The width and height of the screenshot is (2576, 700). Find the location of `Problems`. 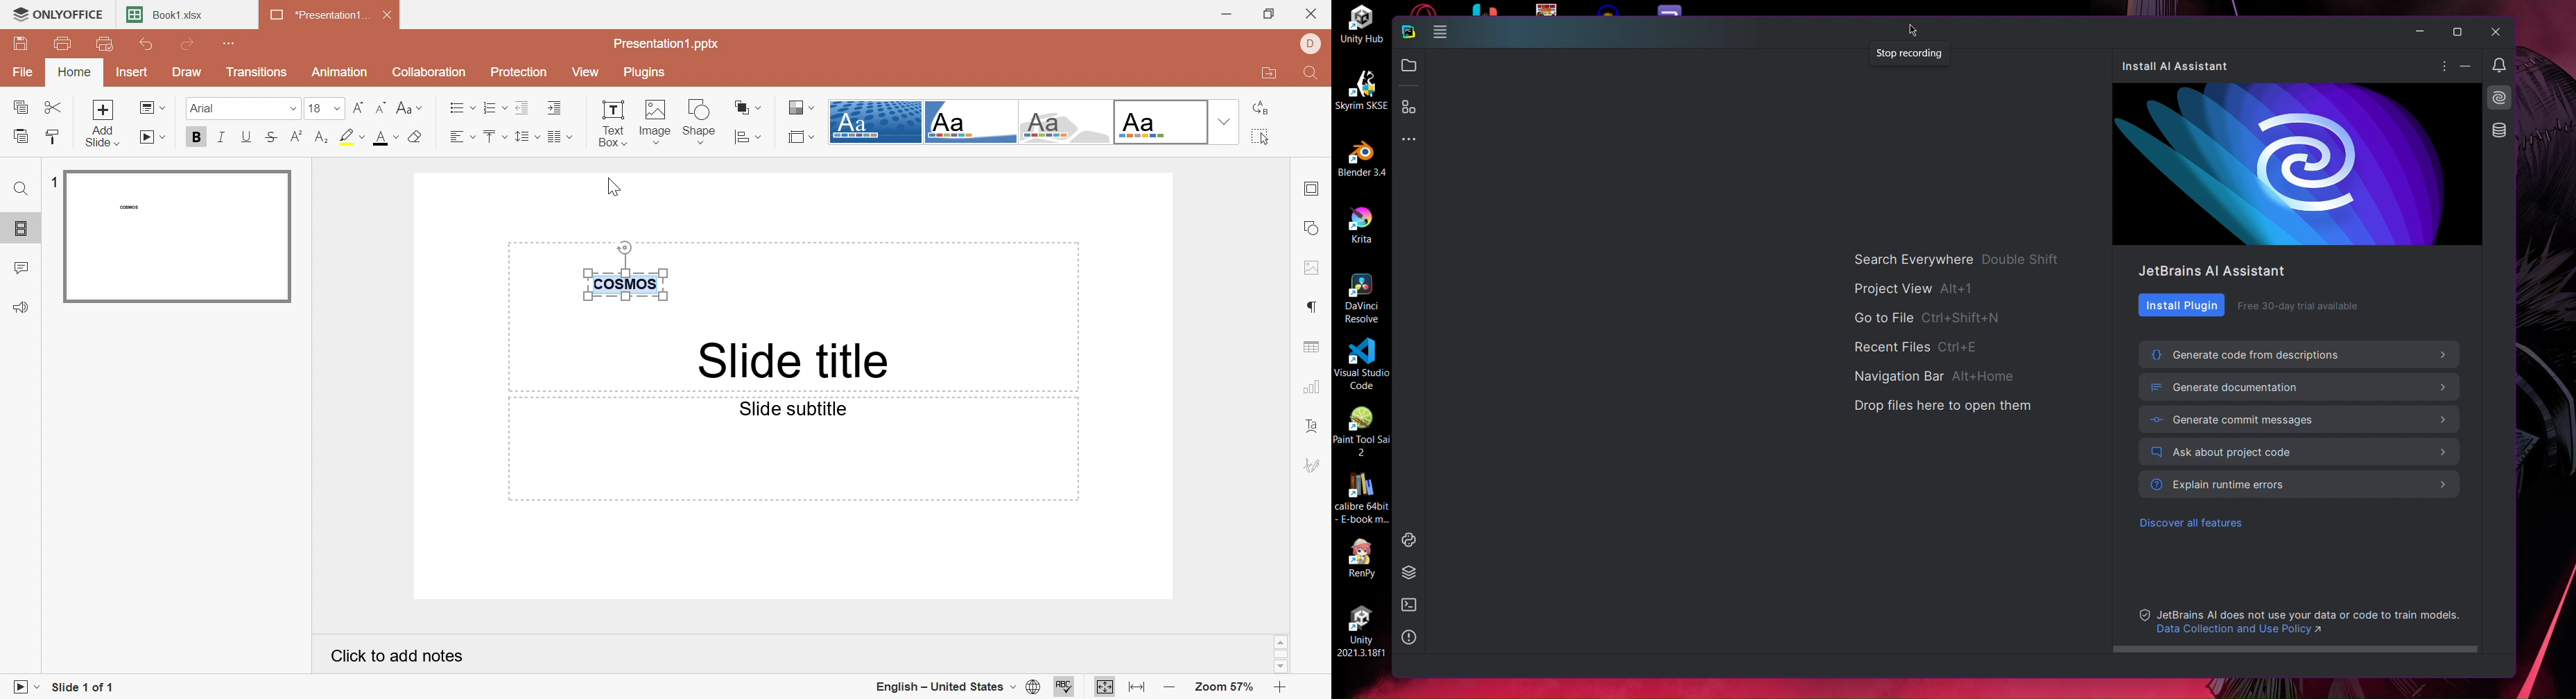

Problems is located at coordinates (1410, 637).